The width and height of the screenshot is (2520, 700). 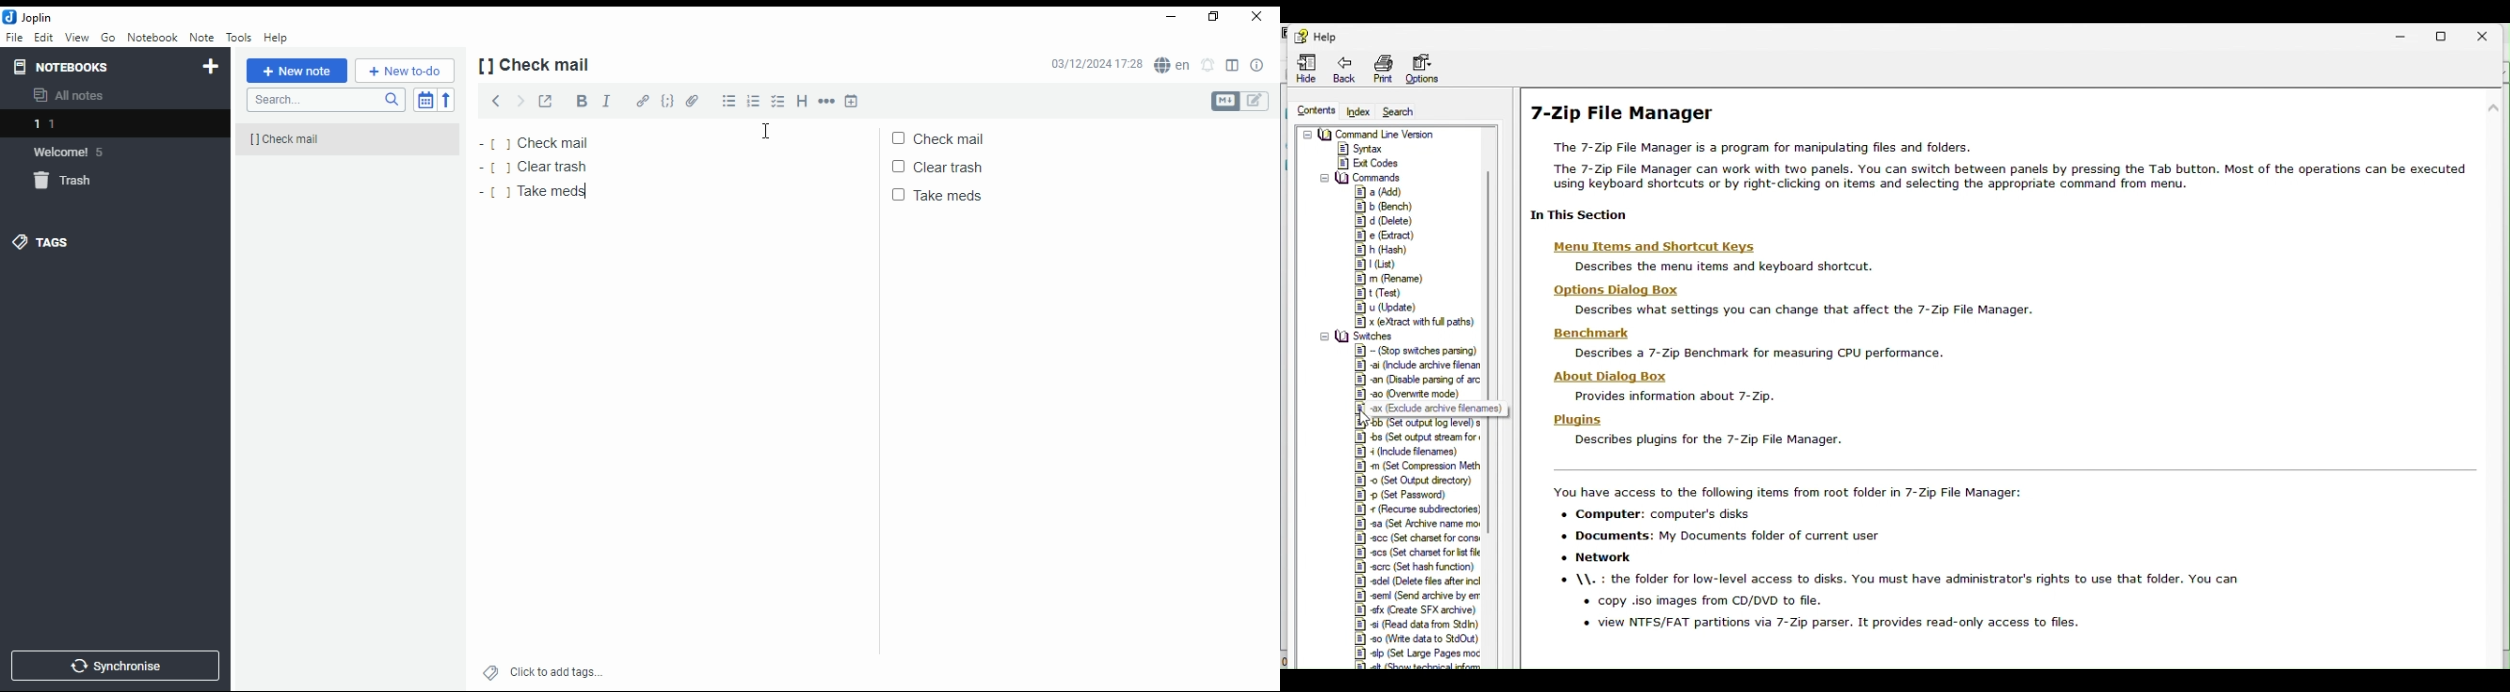 I want to click on [] check, so click(x=332, y=139).